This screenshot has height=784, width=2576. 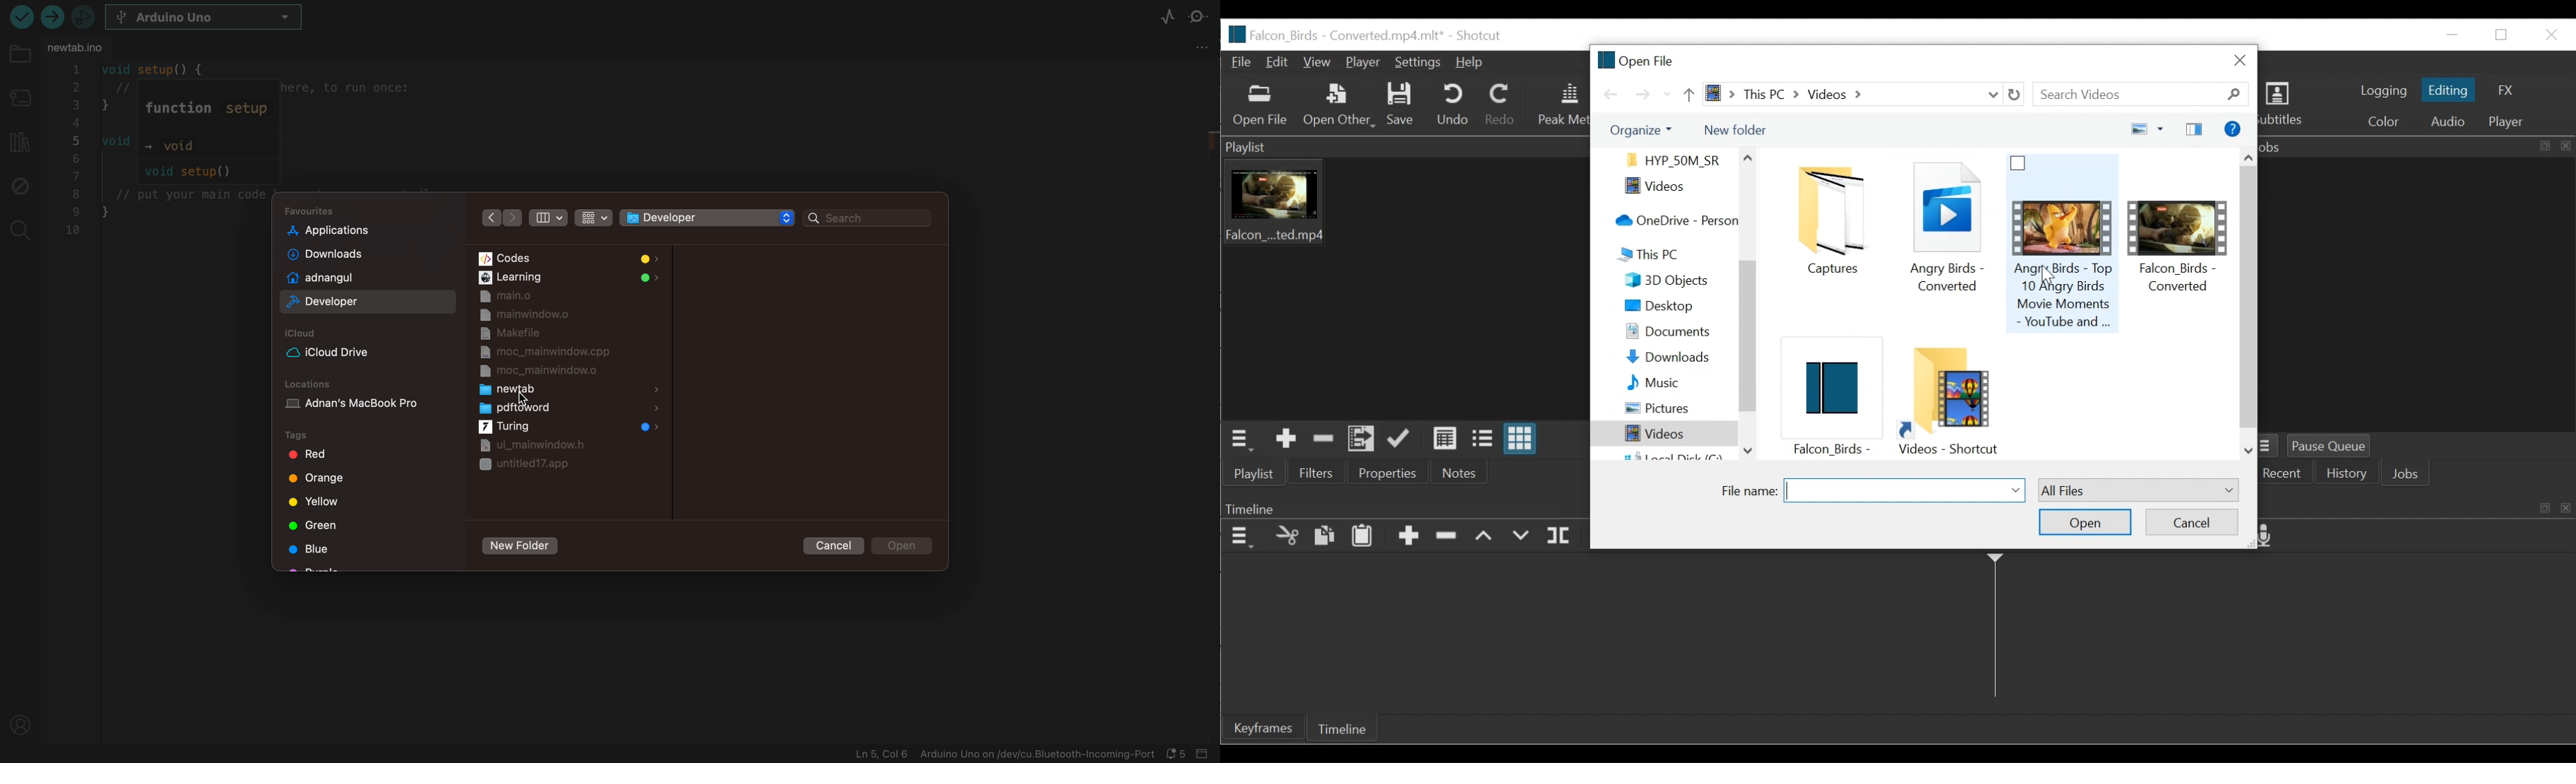 I want to click on make file, so click(x=540, y=333).